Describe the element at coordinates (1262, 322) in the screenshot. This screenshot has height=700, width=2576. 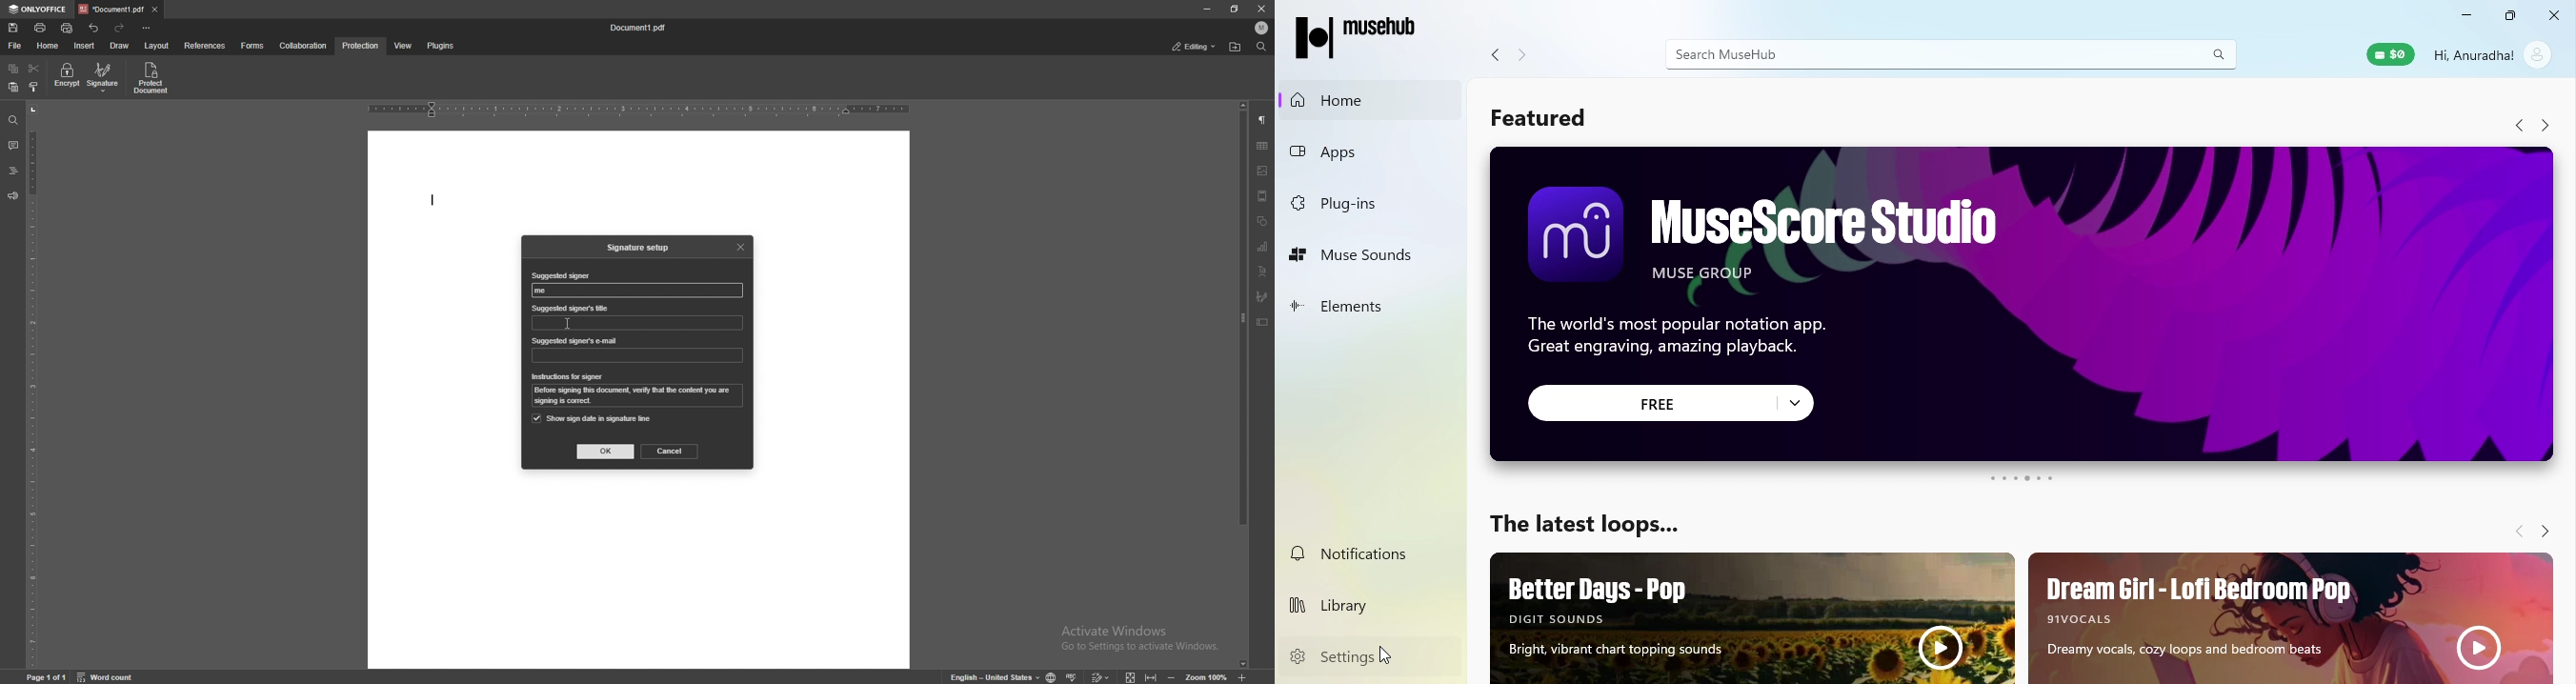
I see `text box` at that location.